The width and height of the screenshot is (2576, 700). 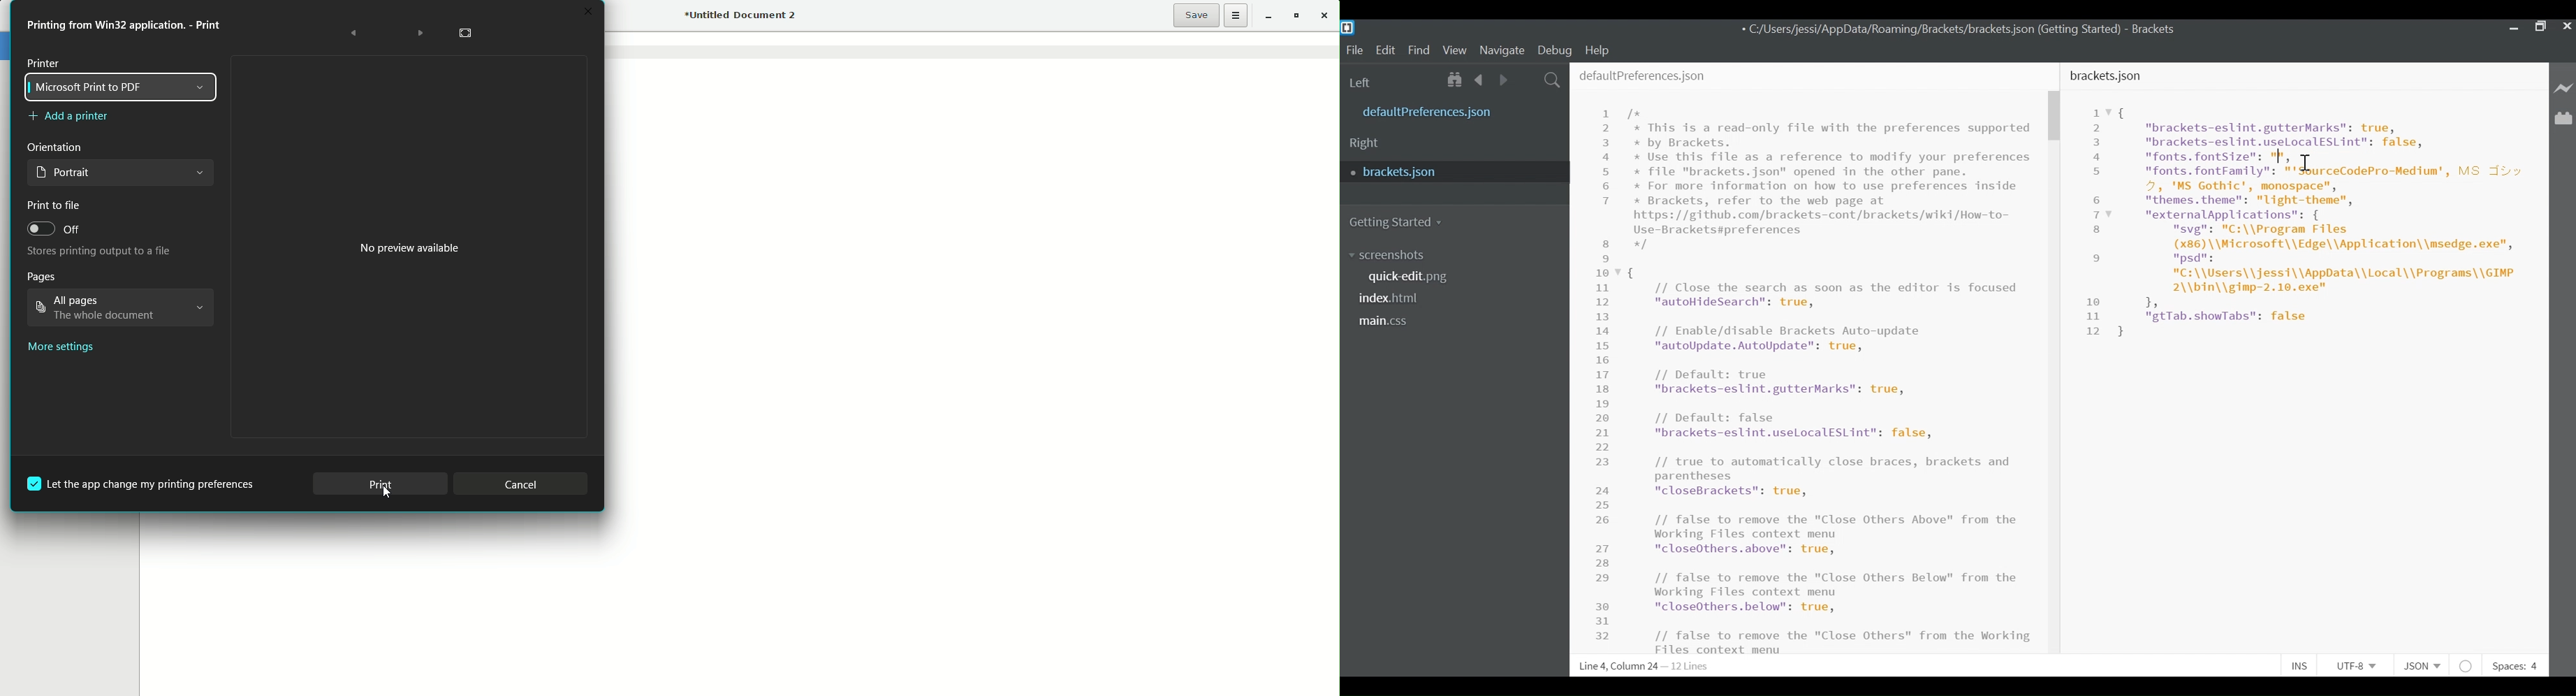 What do you see at coordinates (1455, 51) in the screenshot?
I see `View` at bounding box center [1455, 51].